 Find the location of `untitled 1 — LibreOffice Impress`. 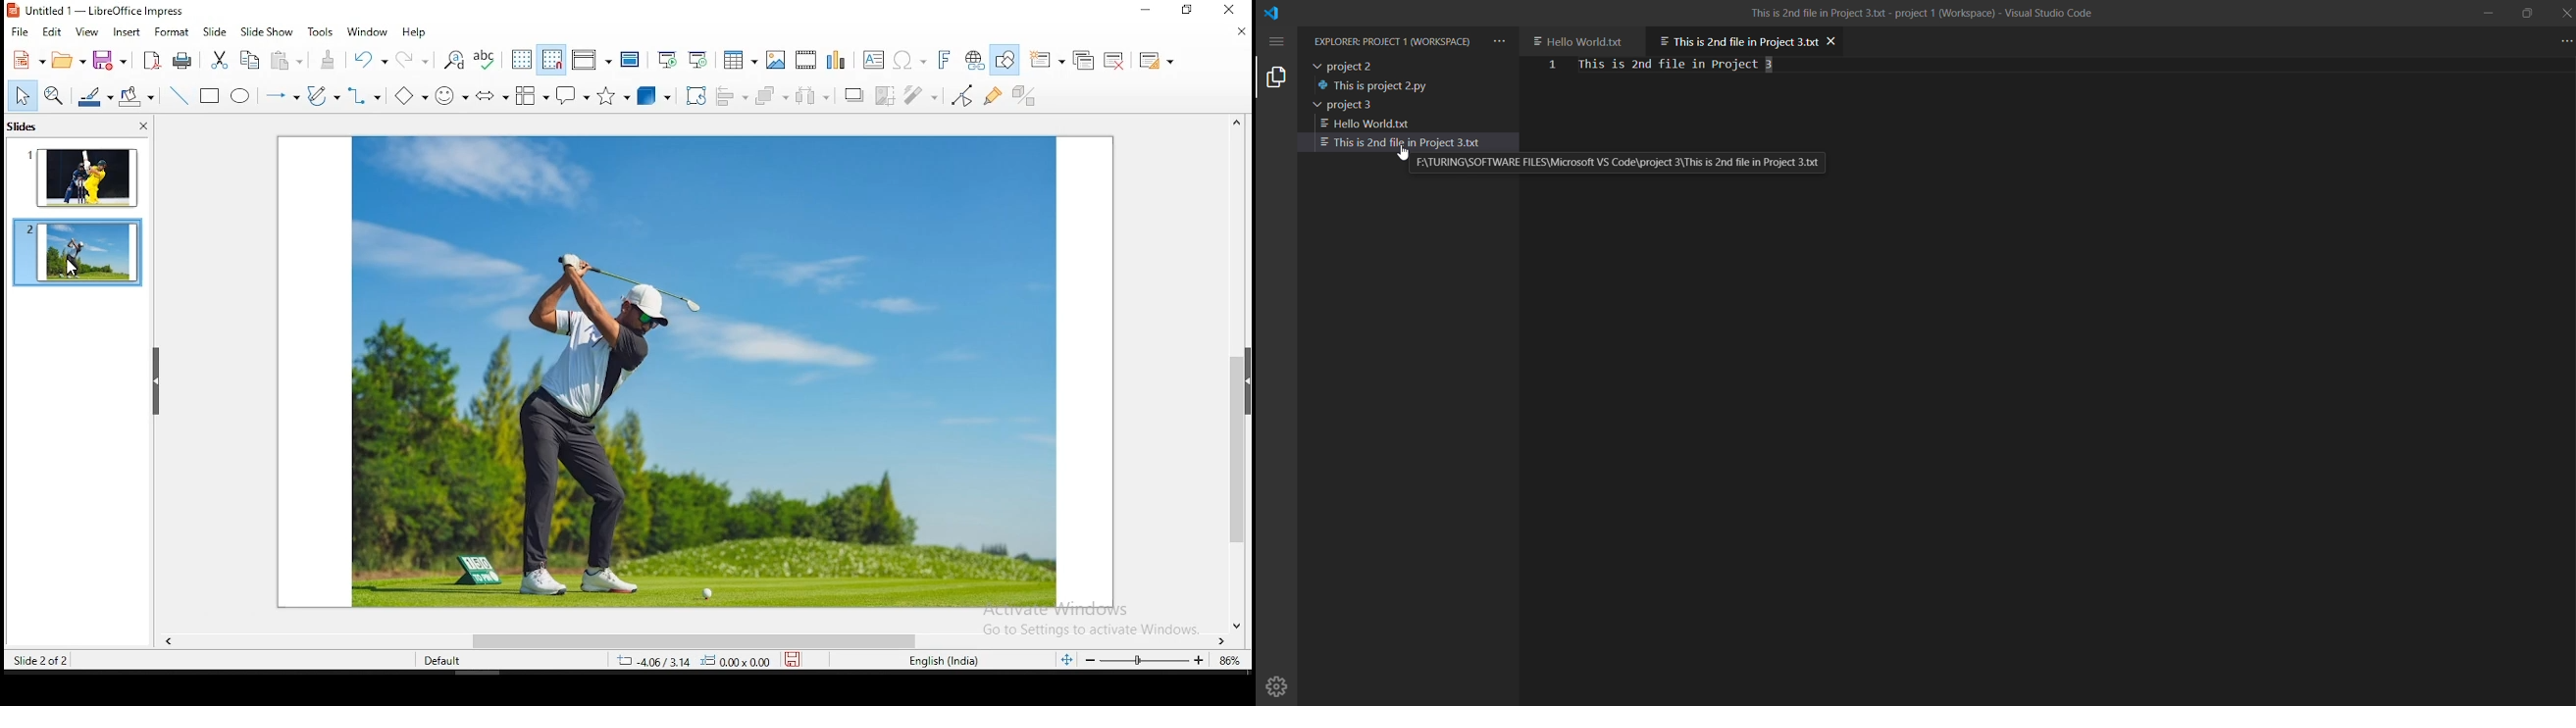

untitled 1 — LibreOffice Impress is located at coordinates (107, 11).